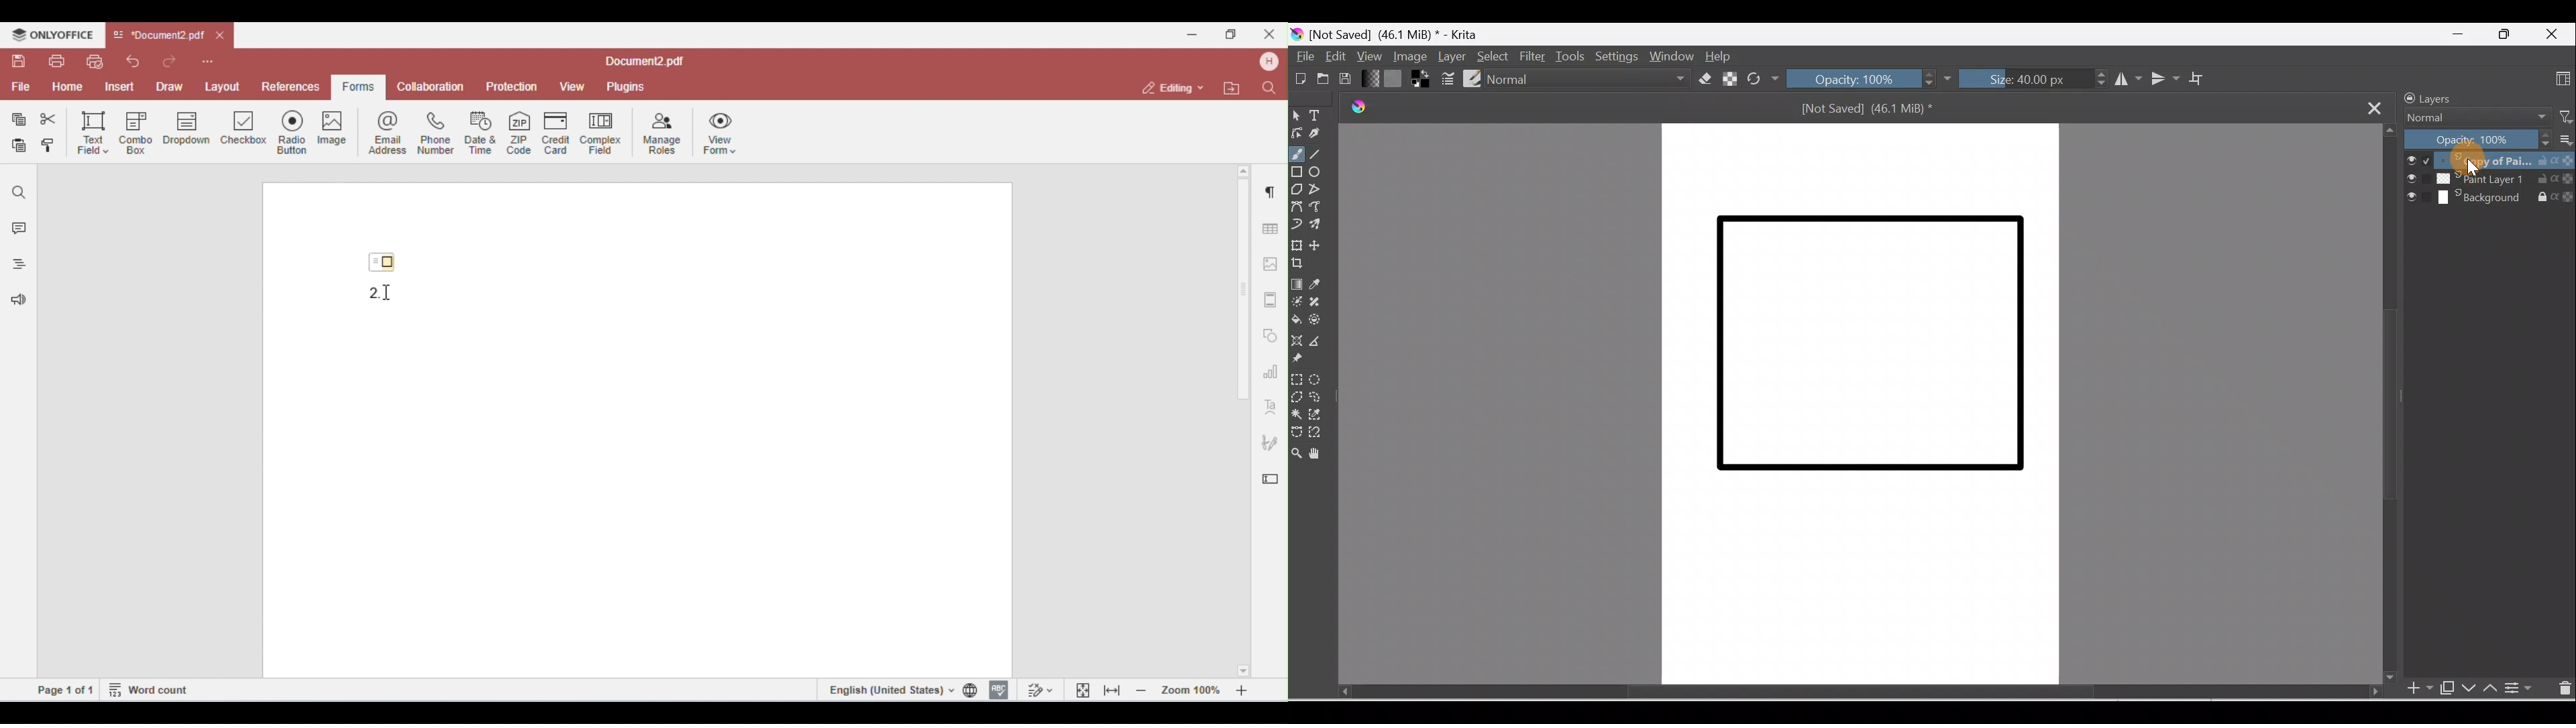 The width and height of the screenshot is (2576, 728). What do you see at coordinates (1396, 80) in the screenshot?
I see `Fill patterns` at bounding box center [1396, 80].